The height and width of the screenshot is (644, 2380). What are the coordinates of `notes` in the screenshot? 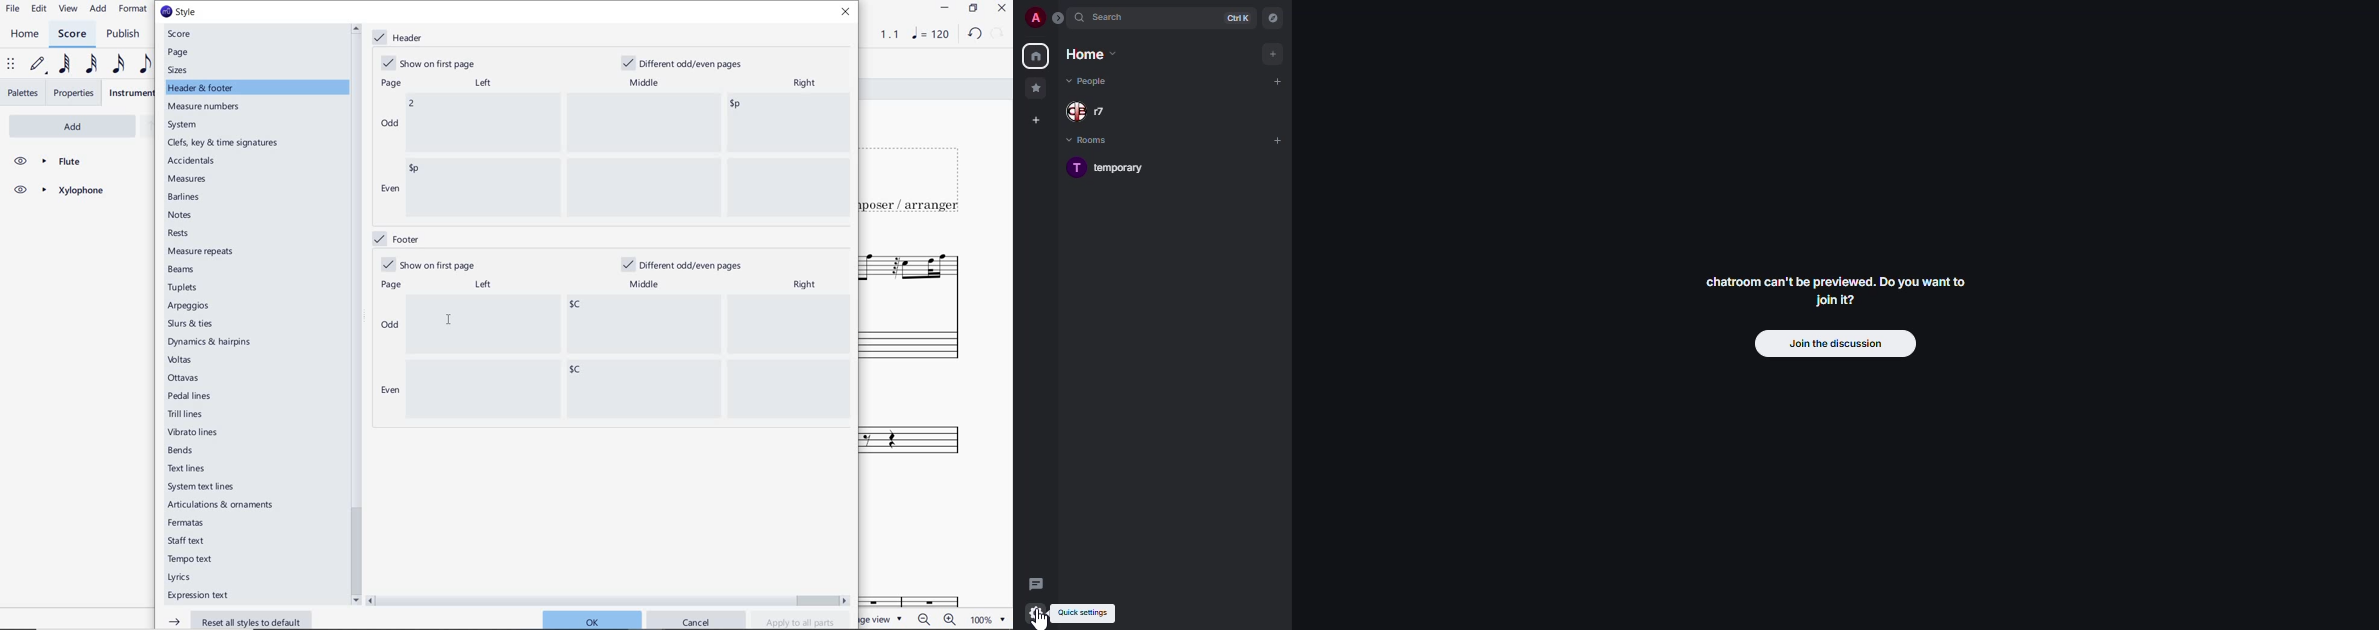 It's located at (180, 215).